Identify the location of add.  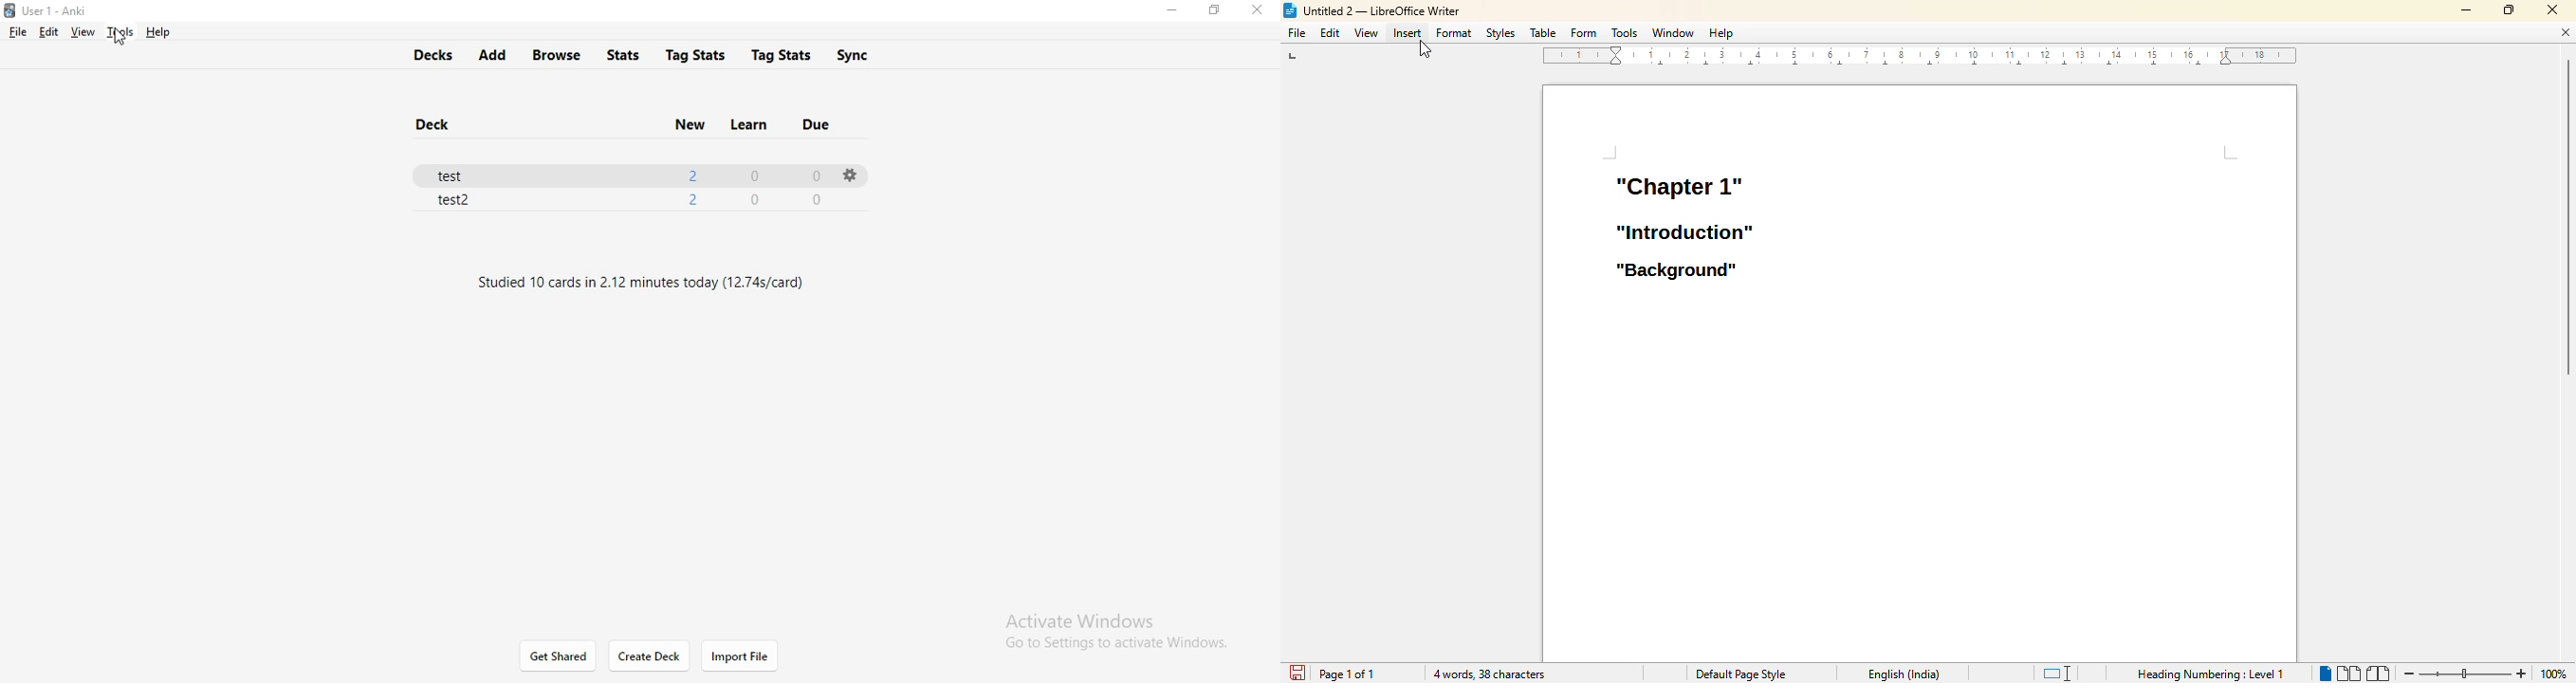
(492, 55).